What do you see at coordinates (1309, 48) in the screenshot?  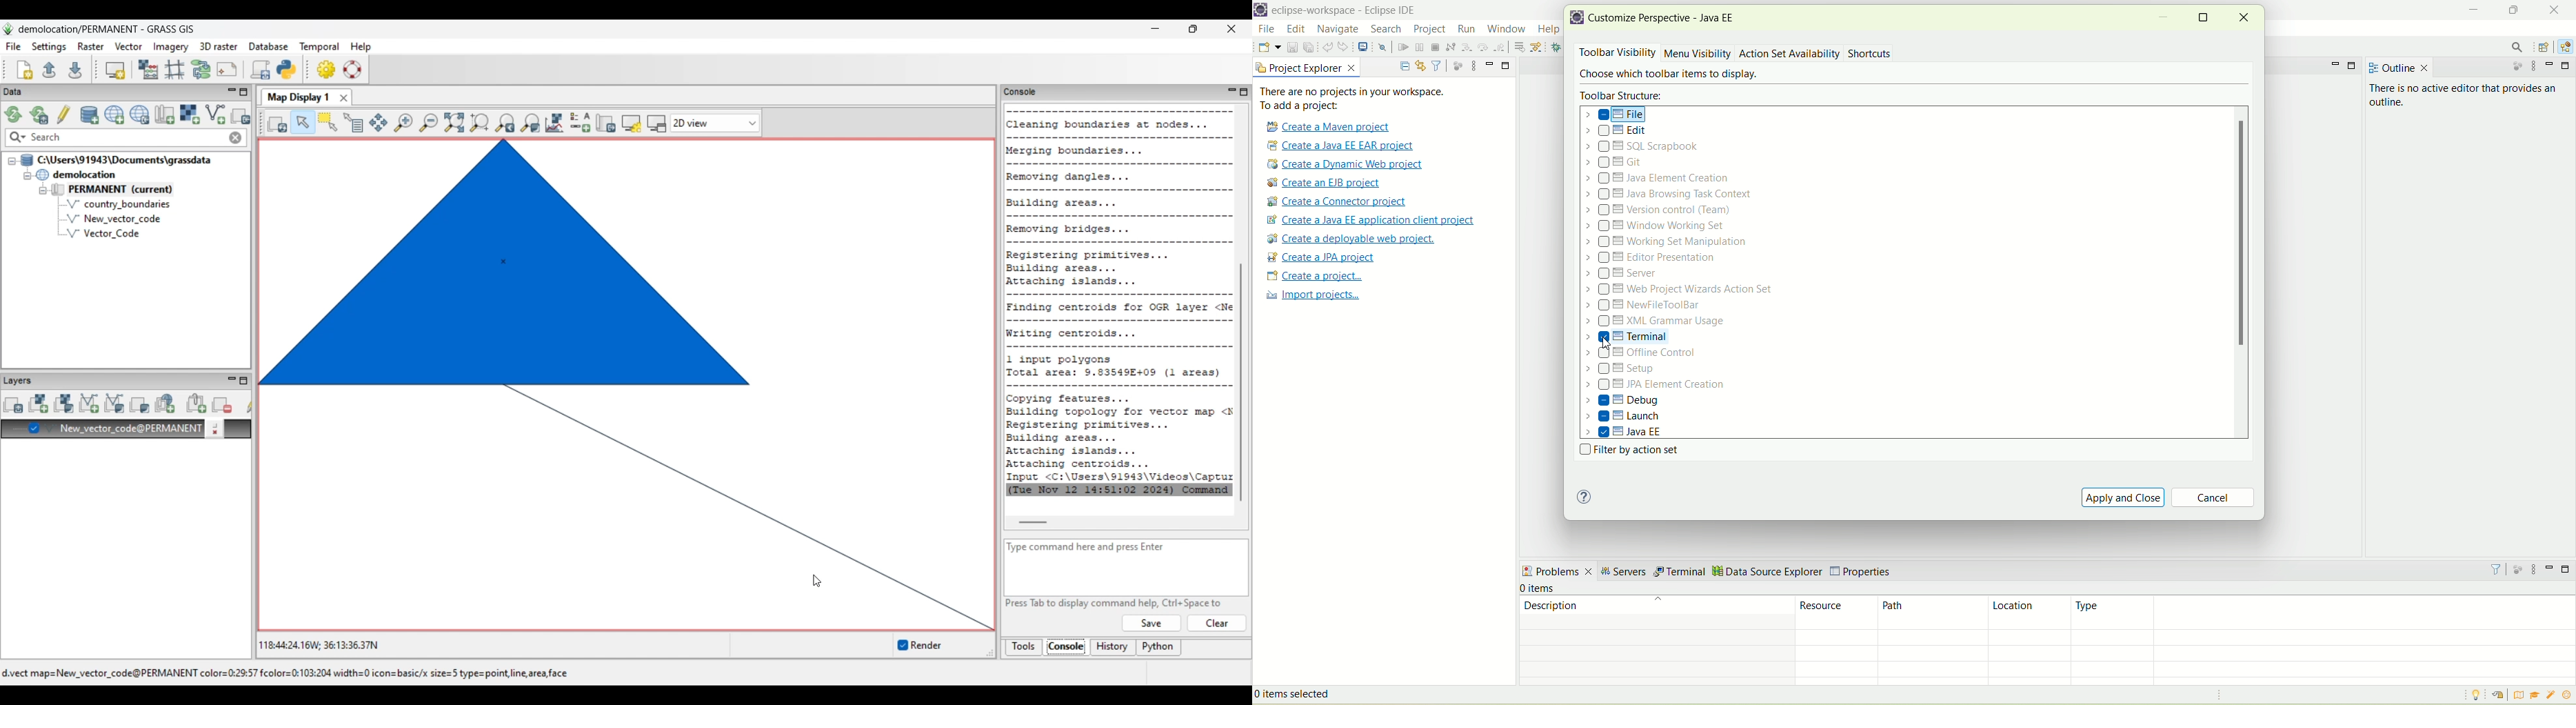 I see `save all` at bounding box center [1309, 48].